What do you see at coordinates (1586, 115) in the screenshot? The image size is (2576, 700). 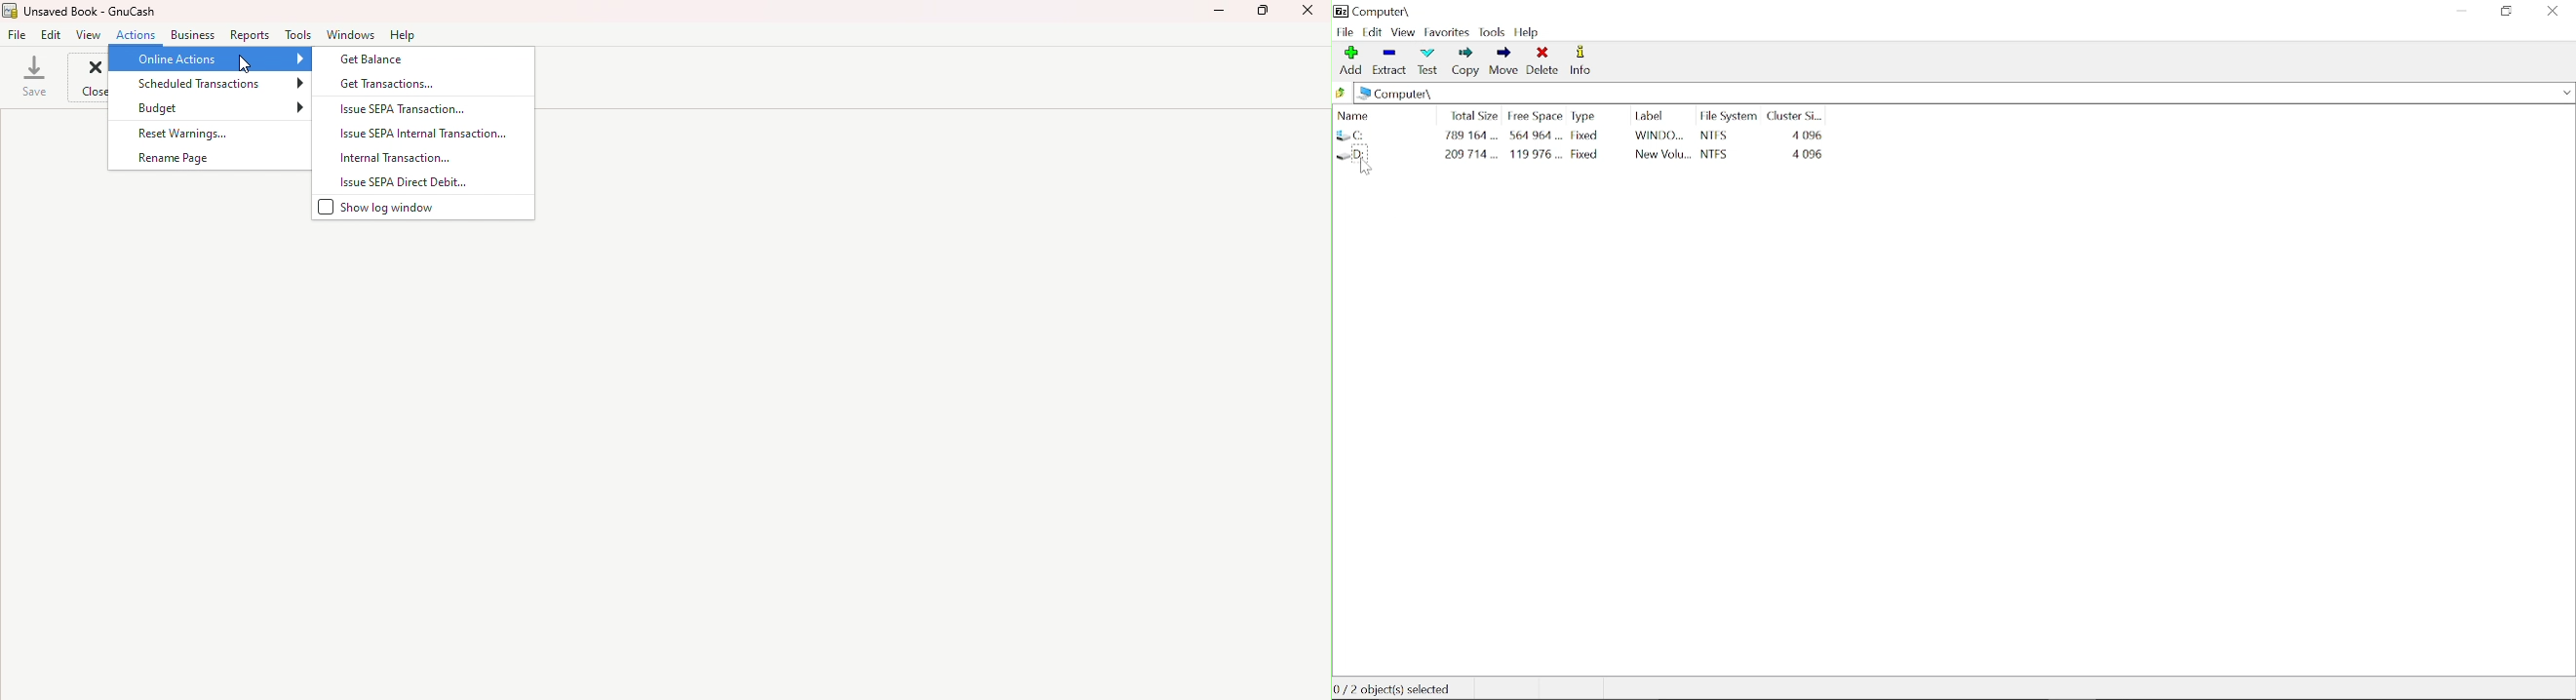 I see `type` at bounding box center [1586, 115].